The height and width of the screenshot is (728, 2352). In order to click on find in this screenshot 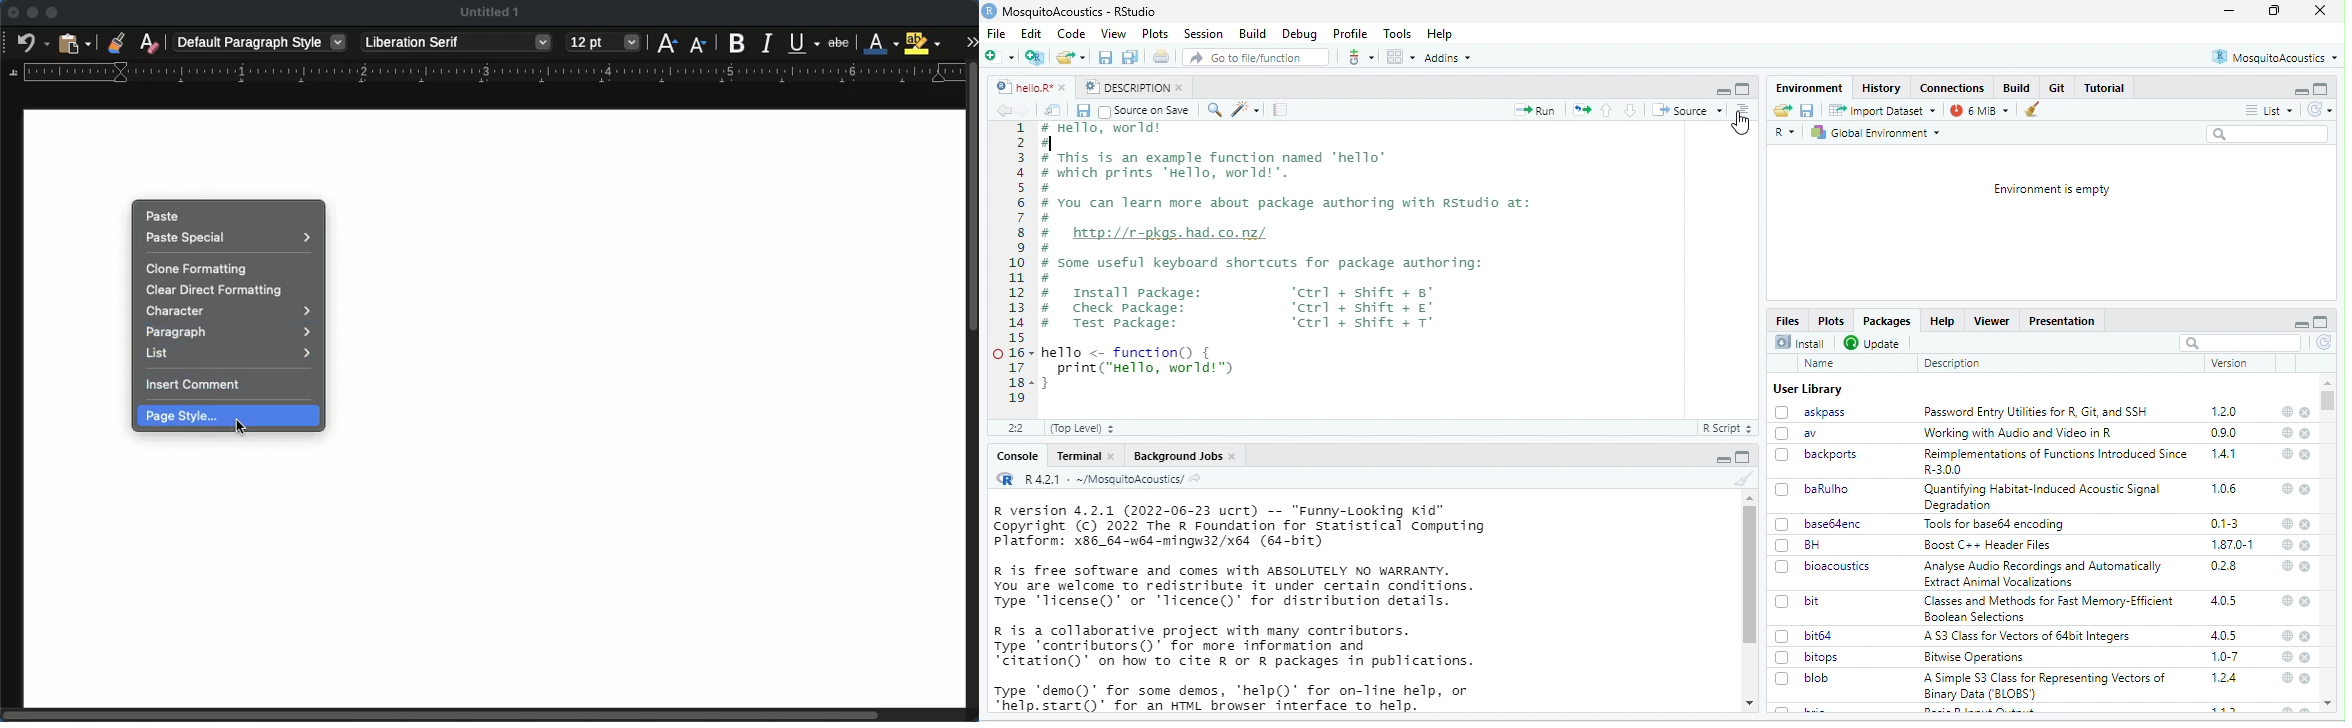, I will do `click(1216, 110)`.